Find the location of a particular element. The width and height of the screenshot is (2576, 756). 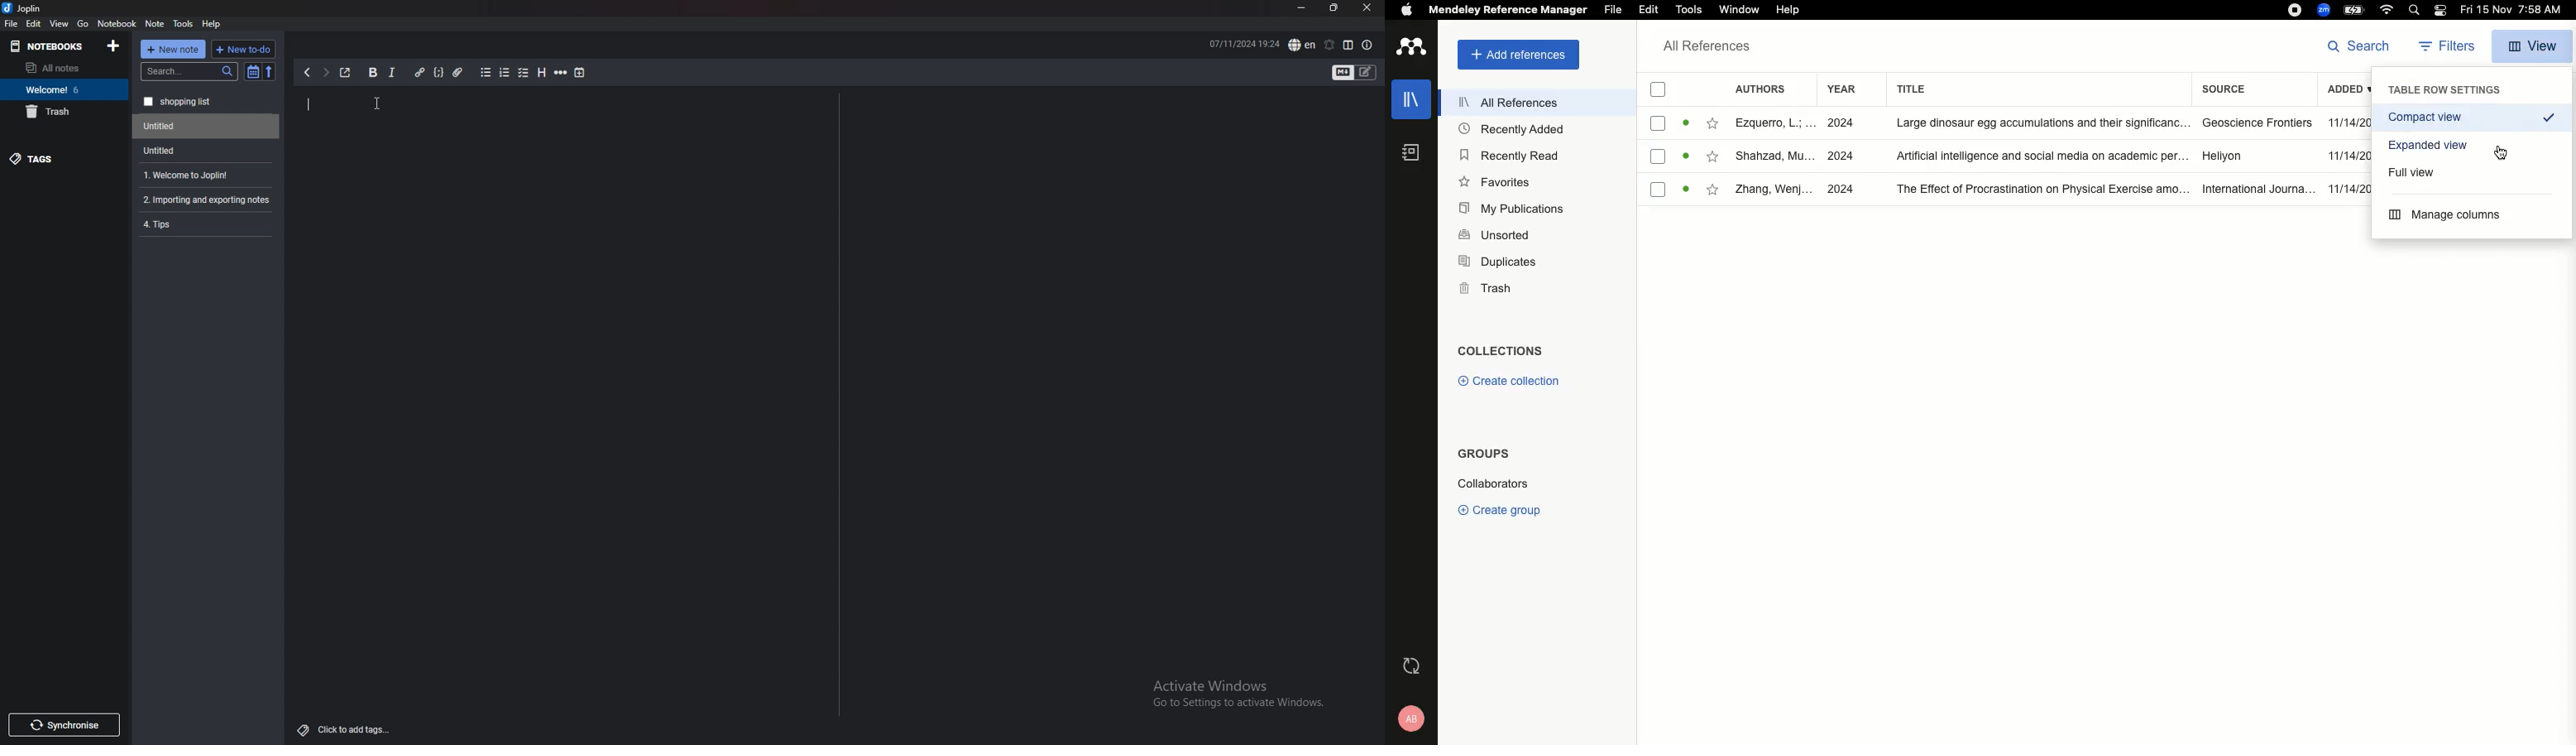

My publications is located at coordinates (1509, 207).